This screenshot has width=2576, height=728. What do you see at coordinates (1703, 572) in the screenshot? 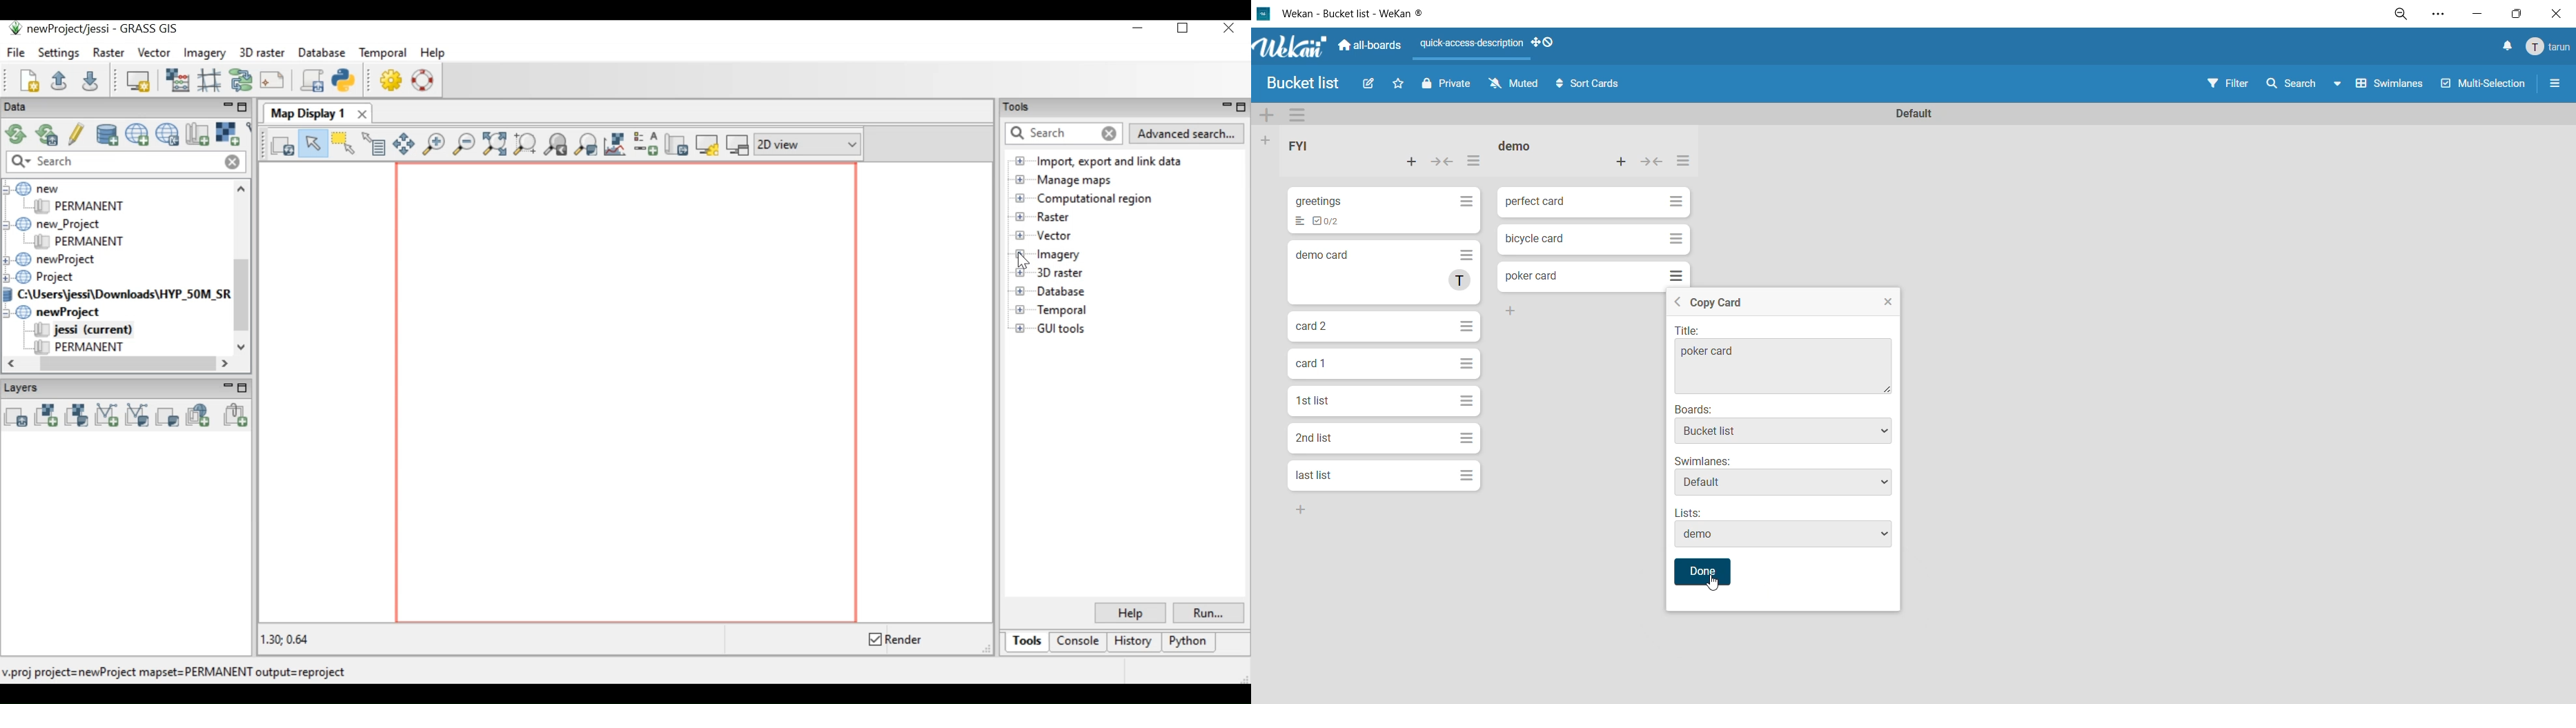
I see `Done` at bounding box center [1703, 572].